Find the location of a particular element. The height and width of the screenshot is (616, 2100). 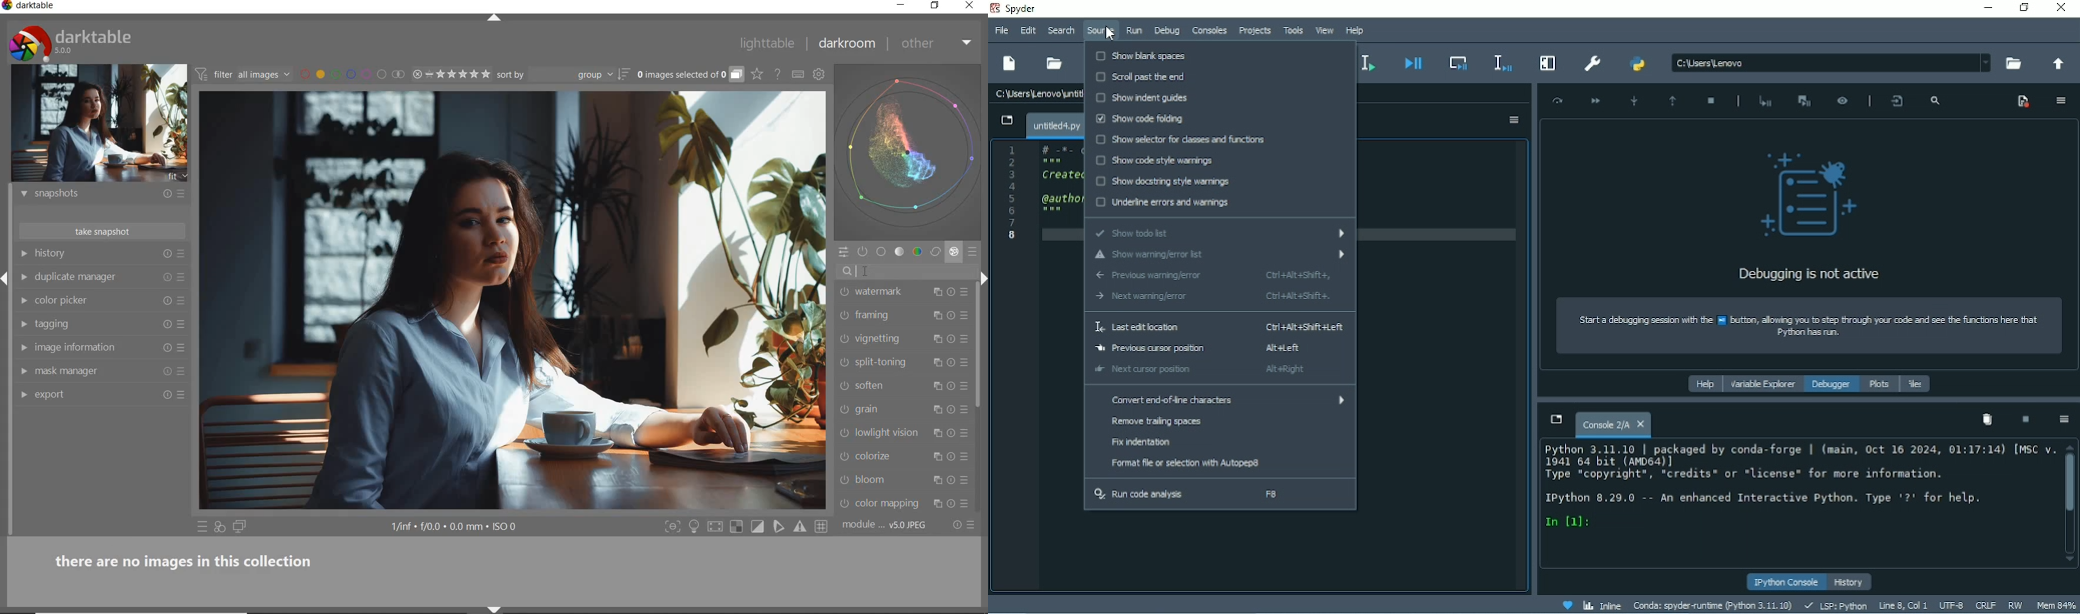

File name tab is located at coordinates (1053, 126).